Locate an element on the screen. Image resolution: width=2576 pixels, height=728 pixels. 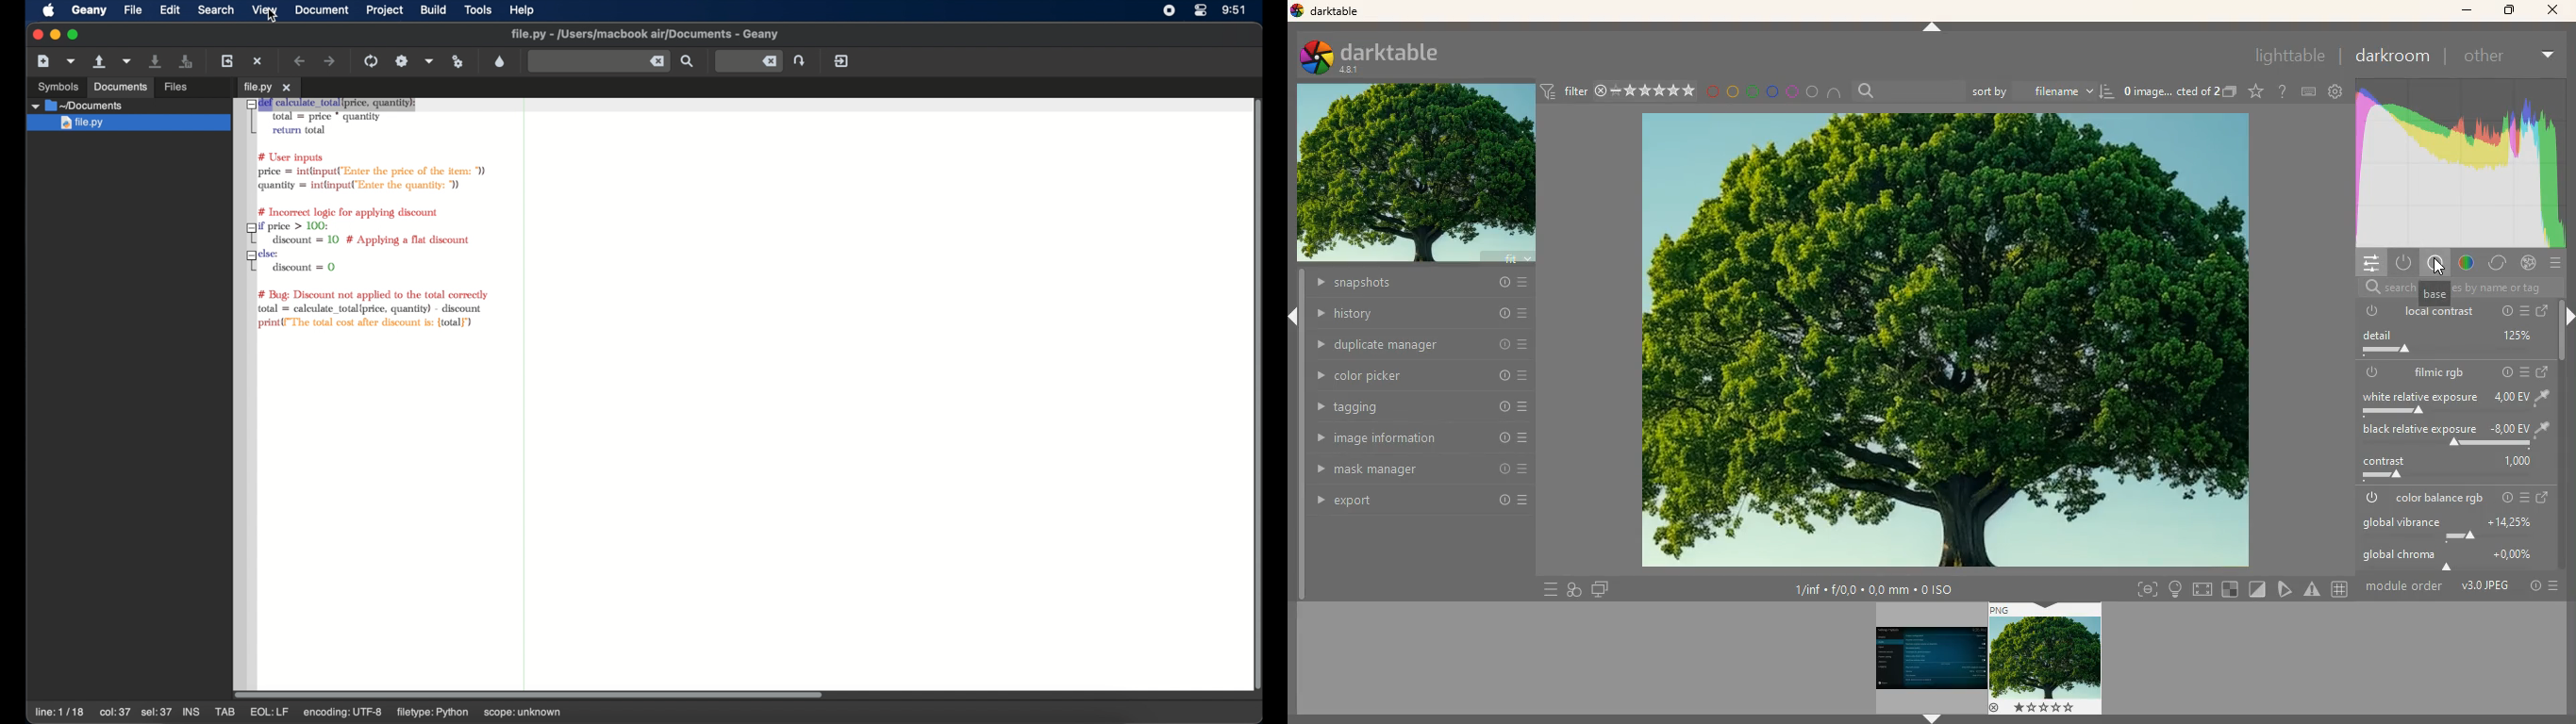
more is located at coordinates (2552, 265).